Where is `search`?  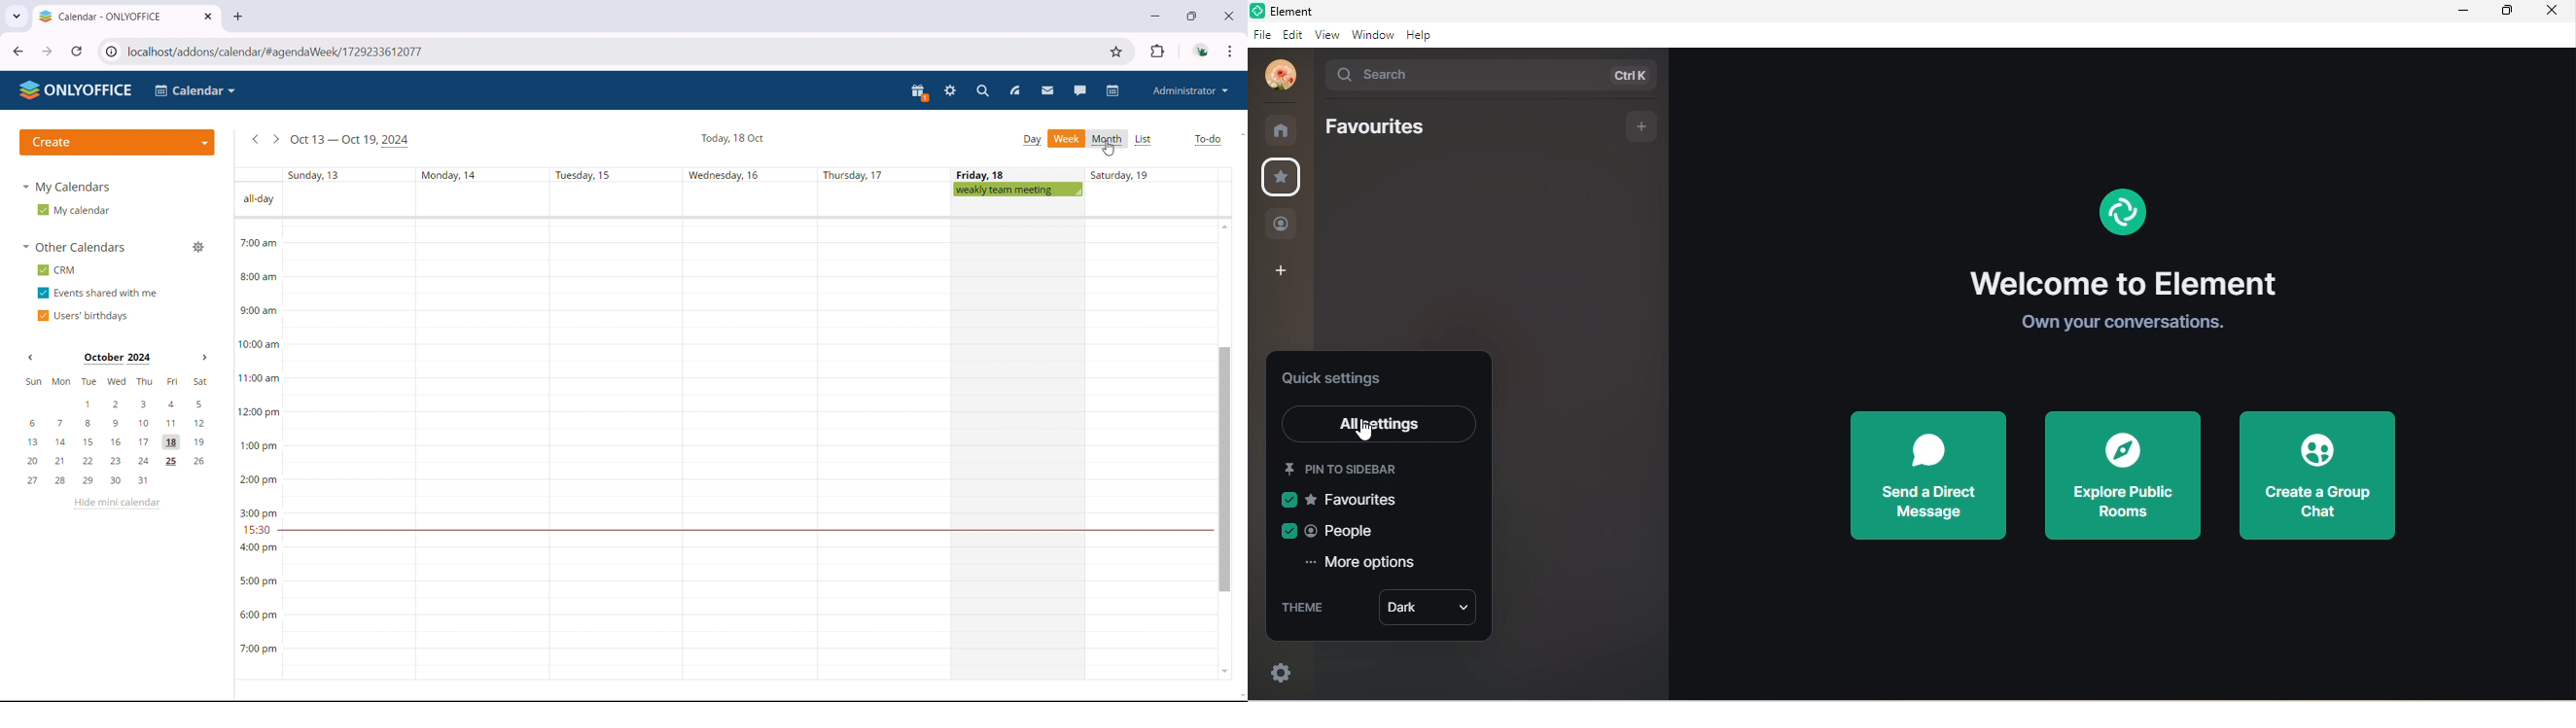 search is located at coordinates (982, 91).